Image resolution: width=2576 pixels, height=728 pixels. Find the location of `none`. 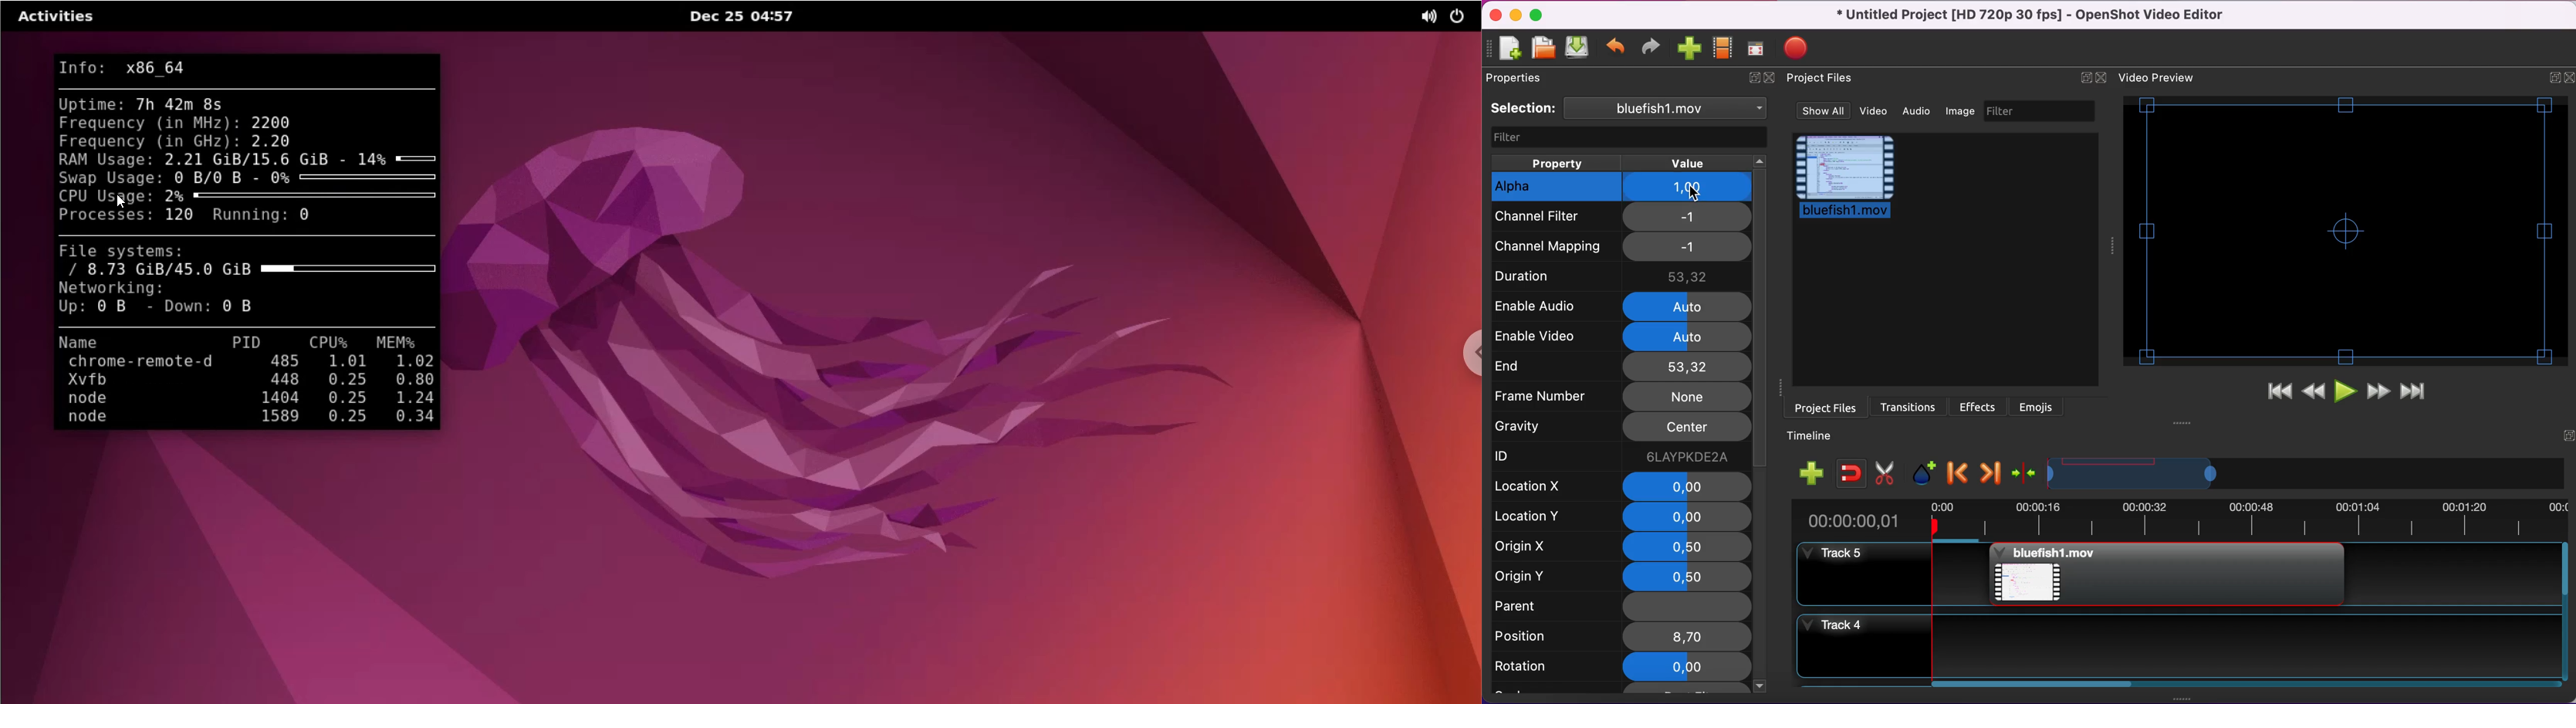

none is located at coordinates (1686, 397).